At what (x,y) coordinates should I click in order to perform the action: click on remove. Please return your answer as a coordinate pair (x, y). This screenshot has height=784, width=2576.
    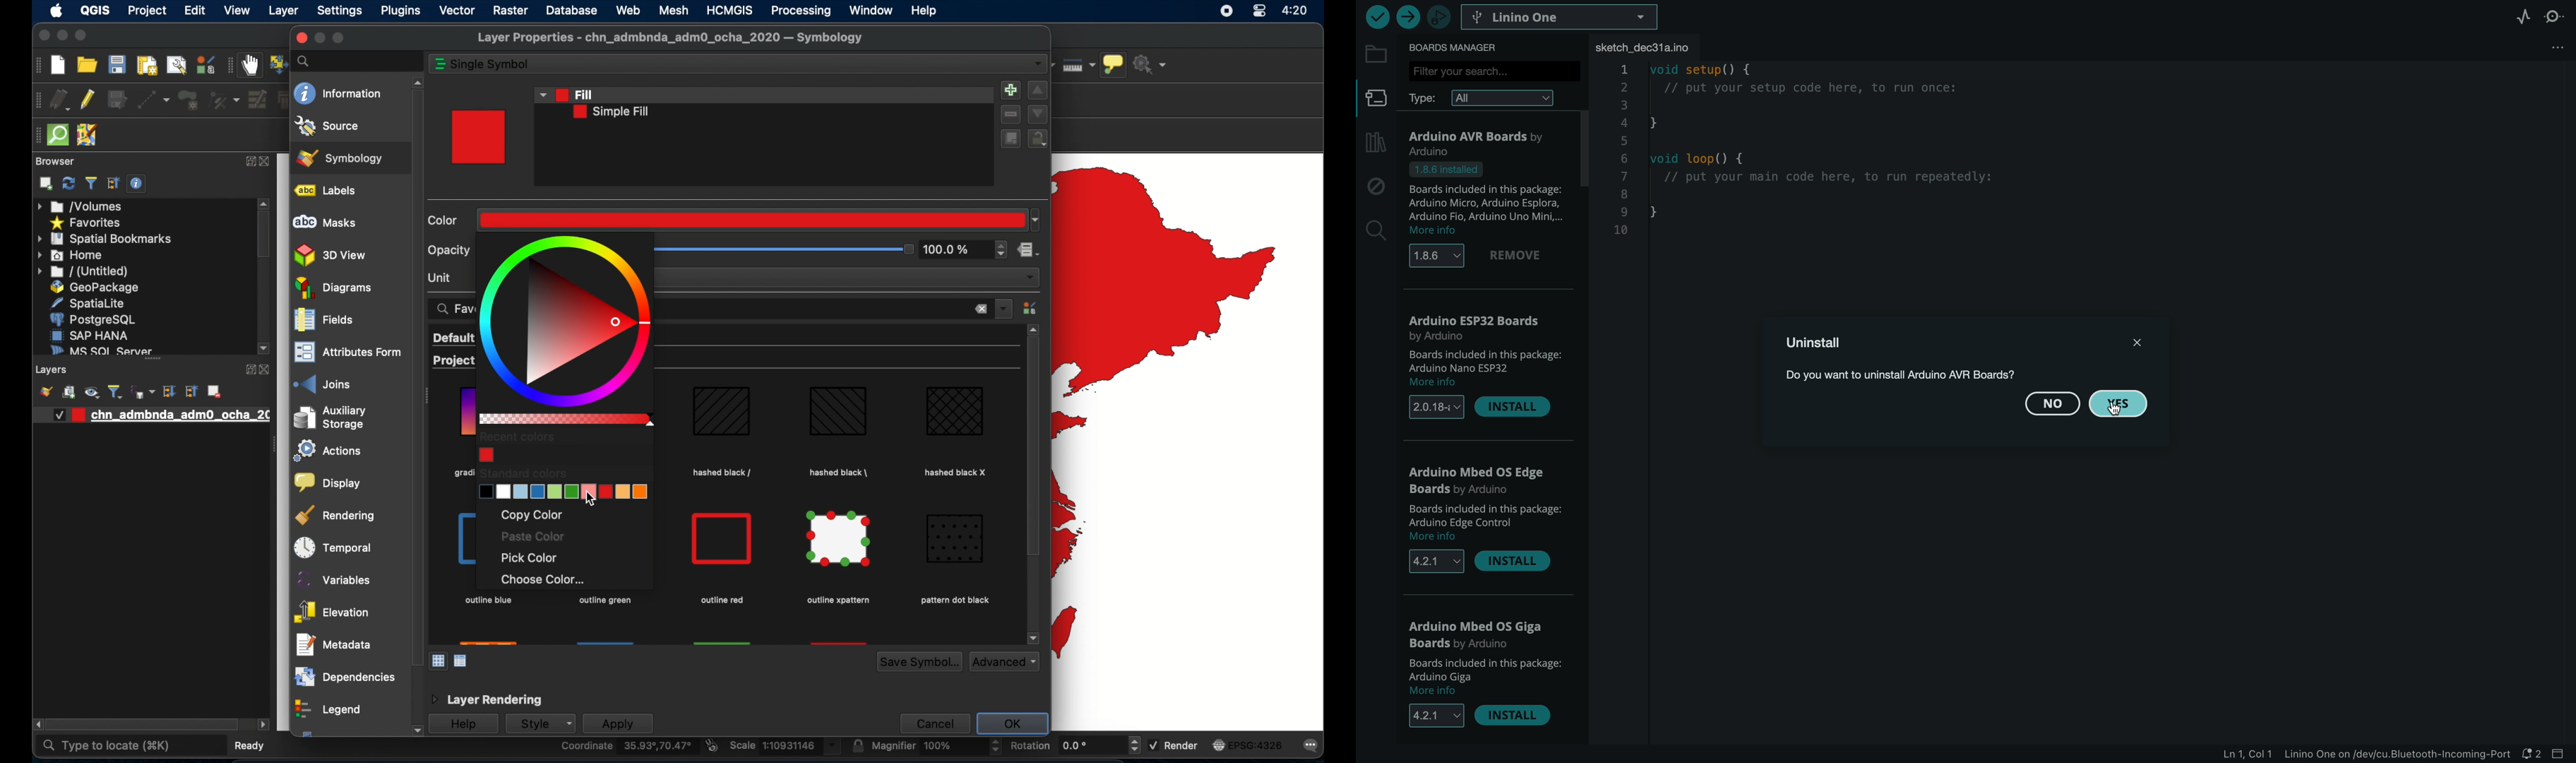
    Looking at the image, I should click on (1518, 256).